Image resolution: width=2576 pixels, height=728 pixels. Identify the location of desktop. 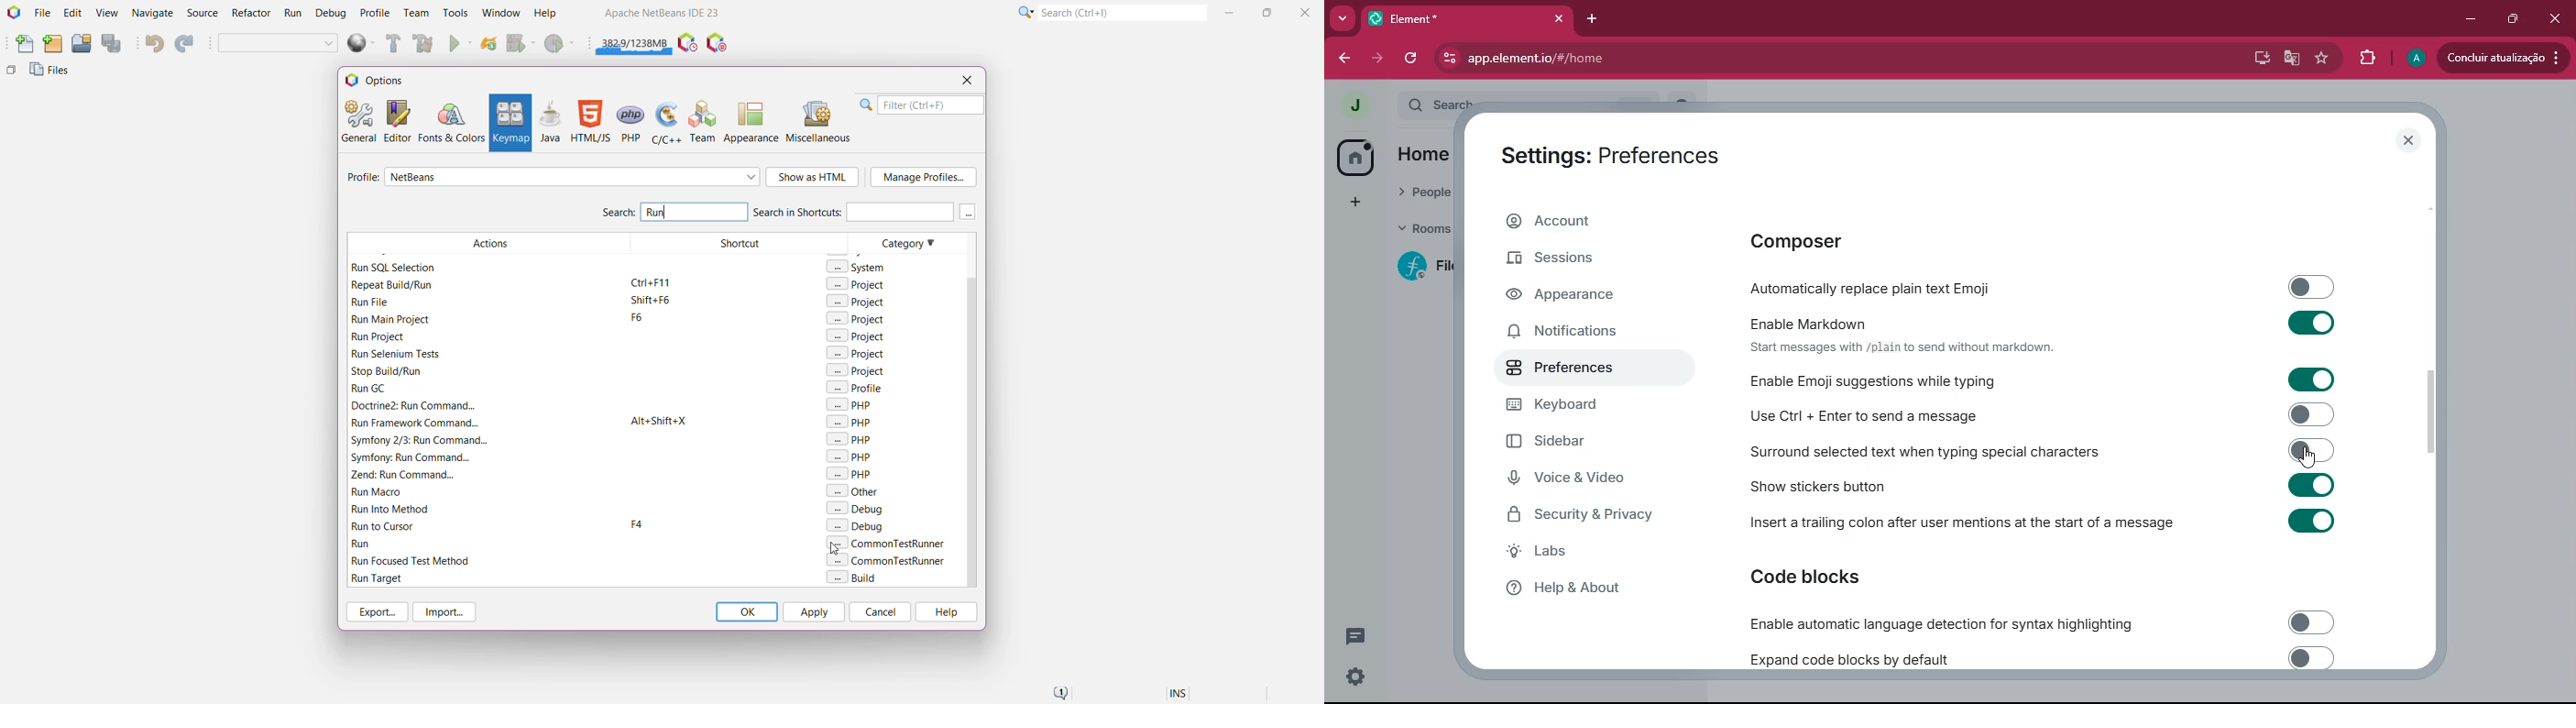
(2254, 57).